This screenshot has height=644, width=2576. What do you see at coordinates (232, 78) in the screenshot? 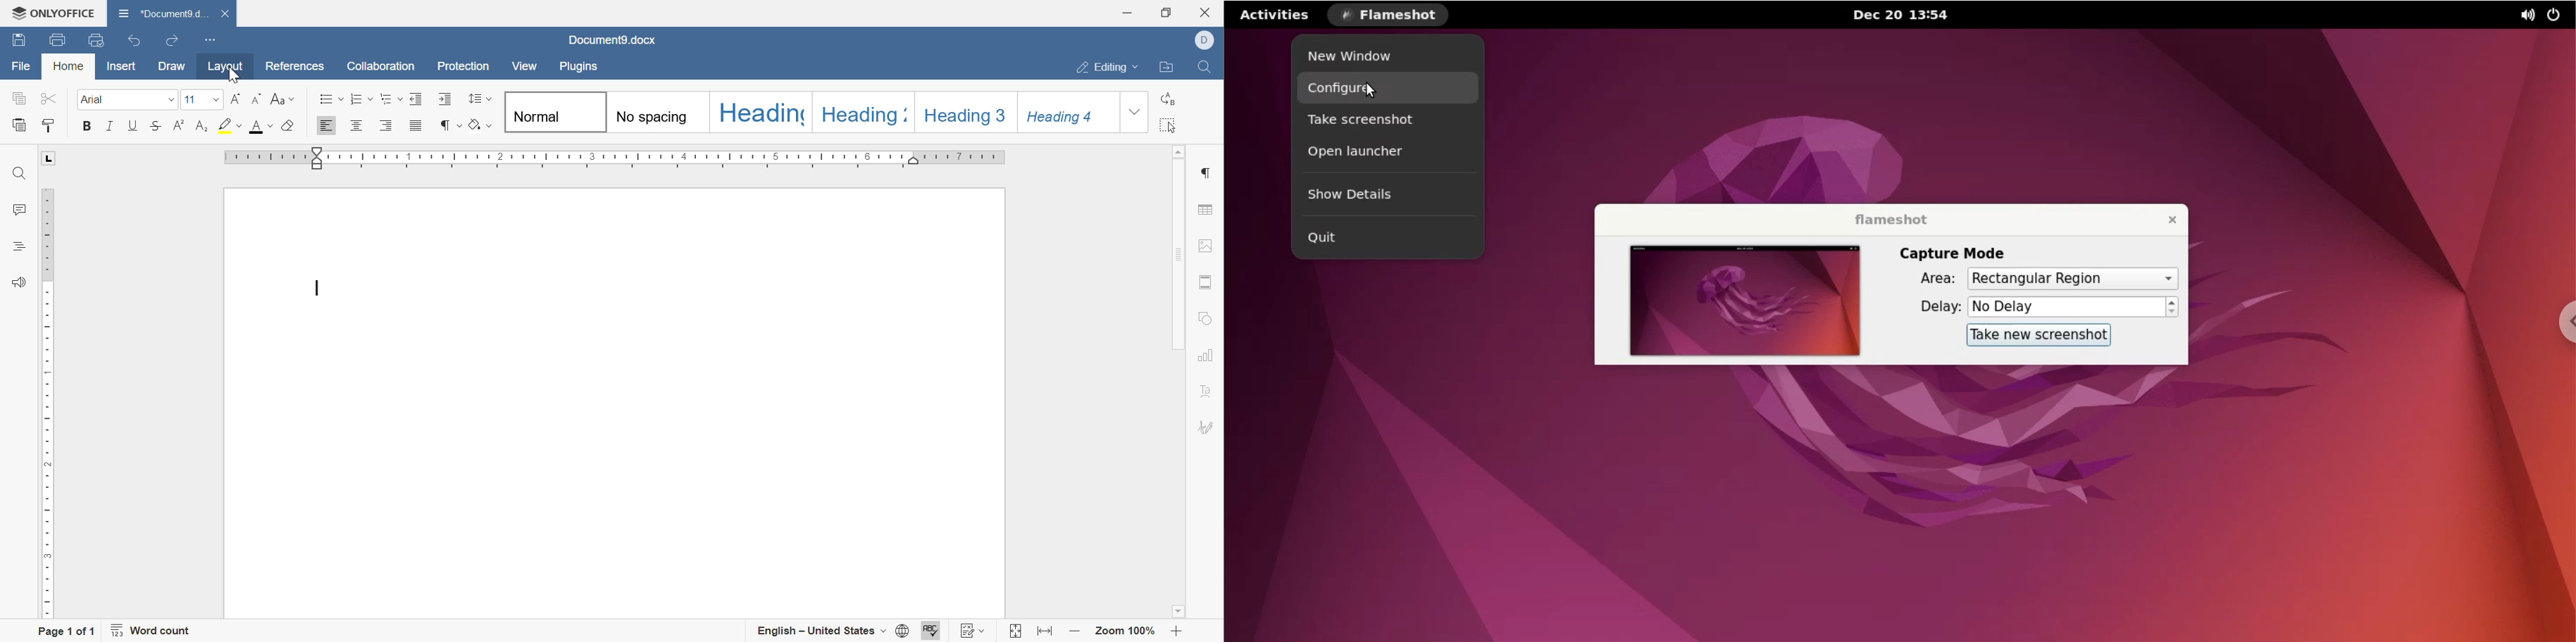
I see `cursor` at bounding box center [232, 78].